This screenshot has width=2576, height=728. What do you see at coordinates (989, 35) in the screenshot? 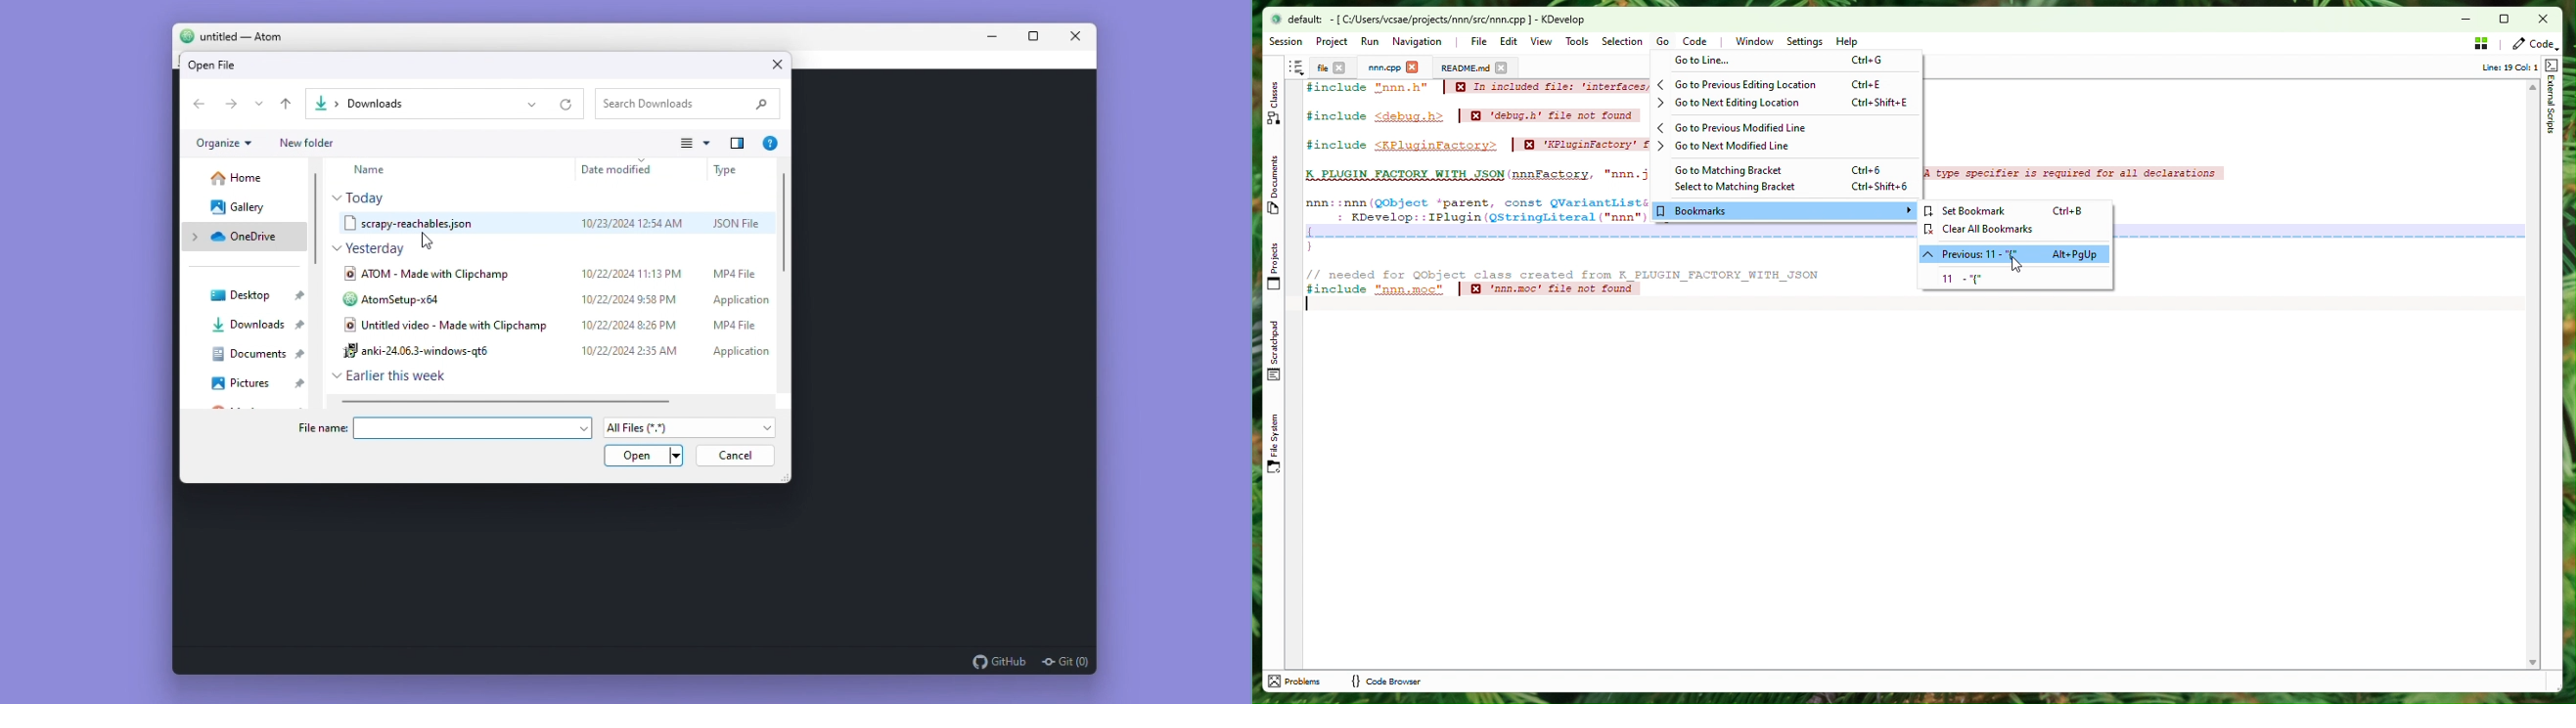
I see `Minimise` at bounding box center [989, 35].